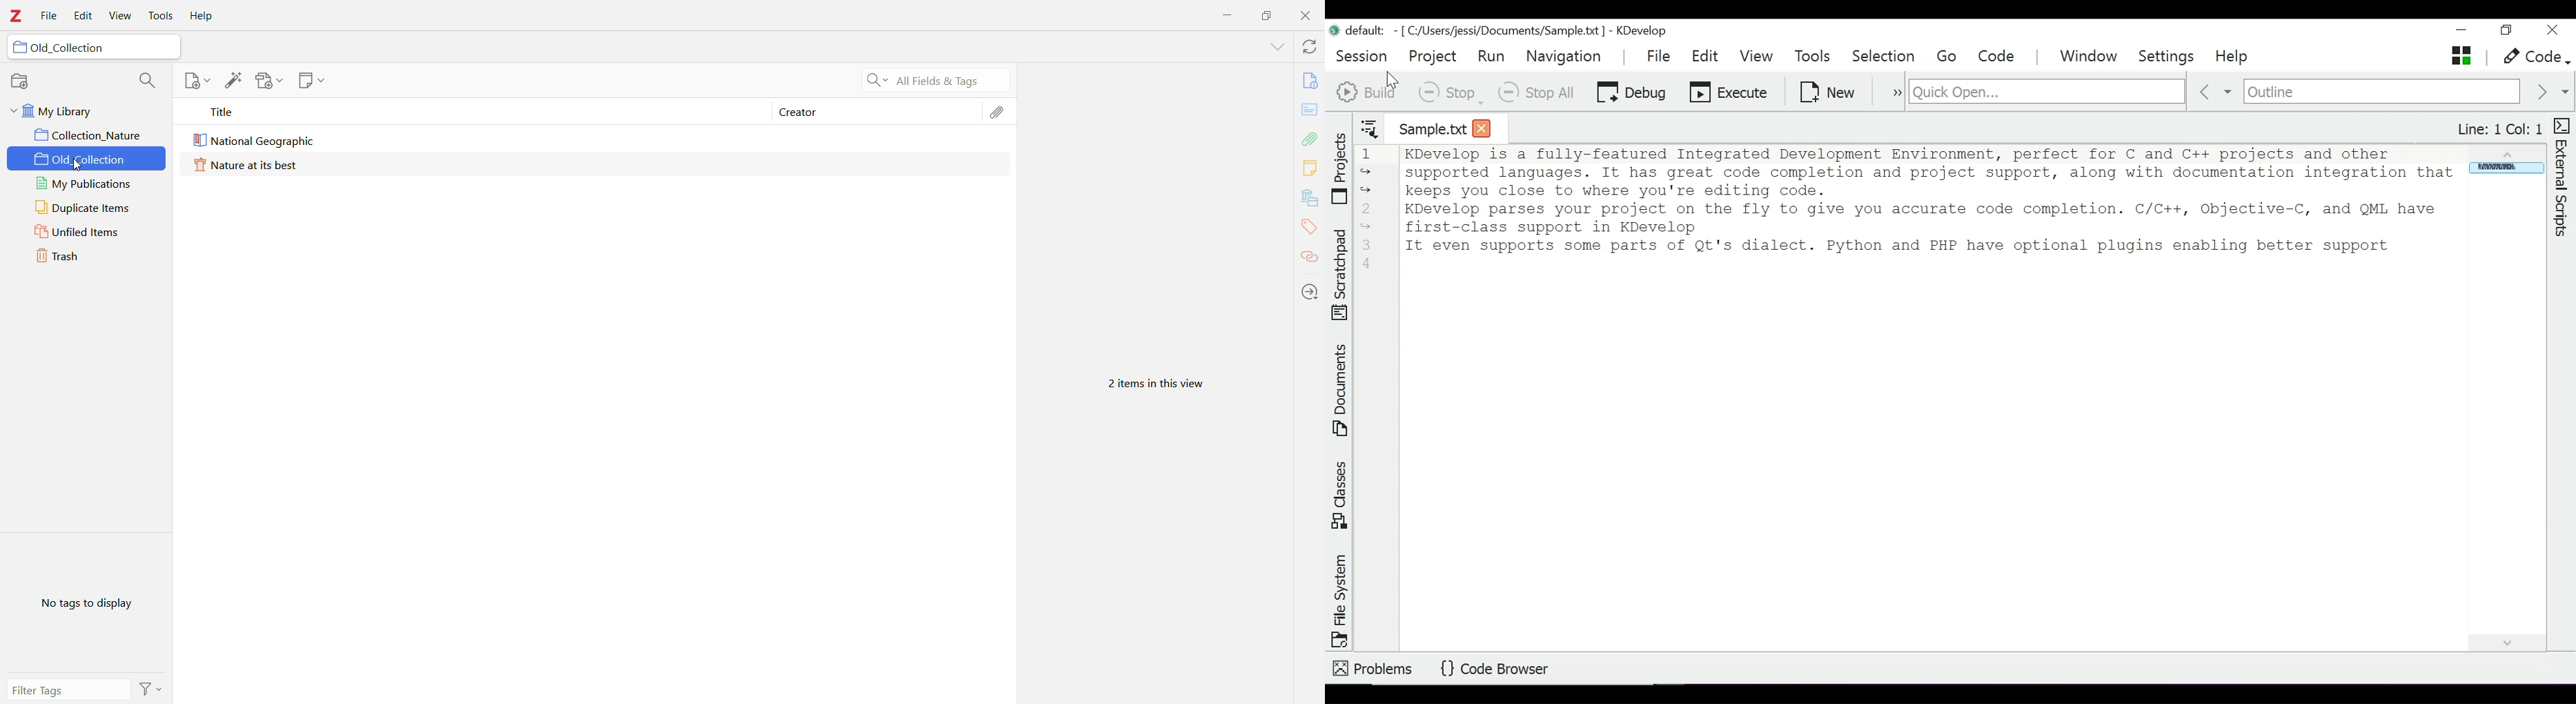  Describe the element at coordinates (313, 82) in the screenshot. I see `New Note` at that location.